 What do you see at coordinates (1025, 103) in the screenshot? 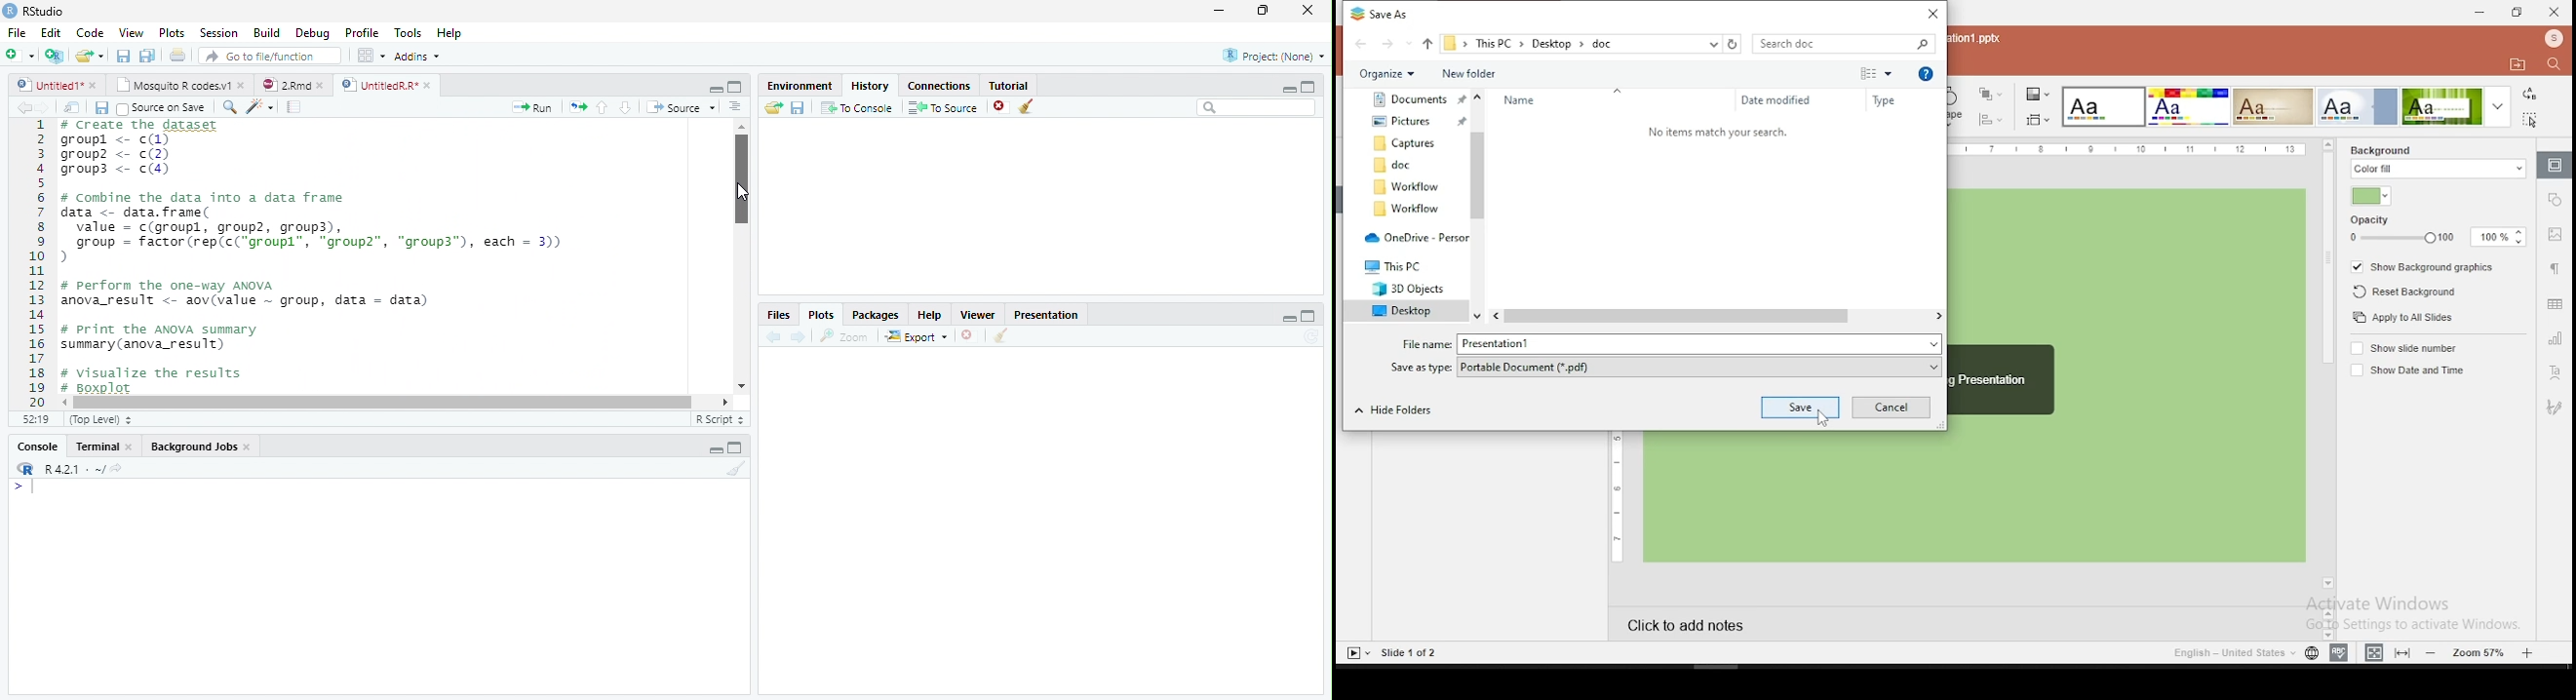
I see `Clear objects from the workspace` at bounding box center [1025, 103].